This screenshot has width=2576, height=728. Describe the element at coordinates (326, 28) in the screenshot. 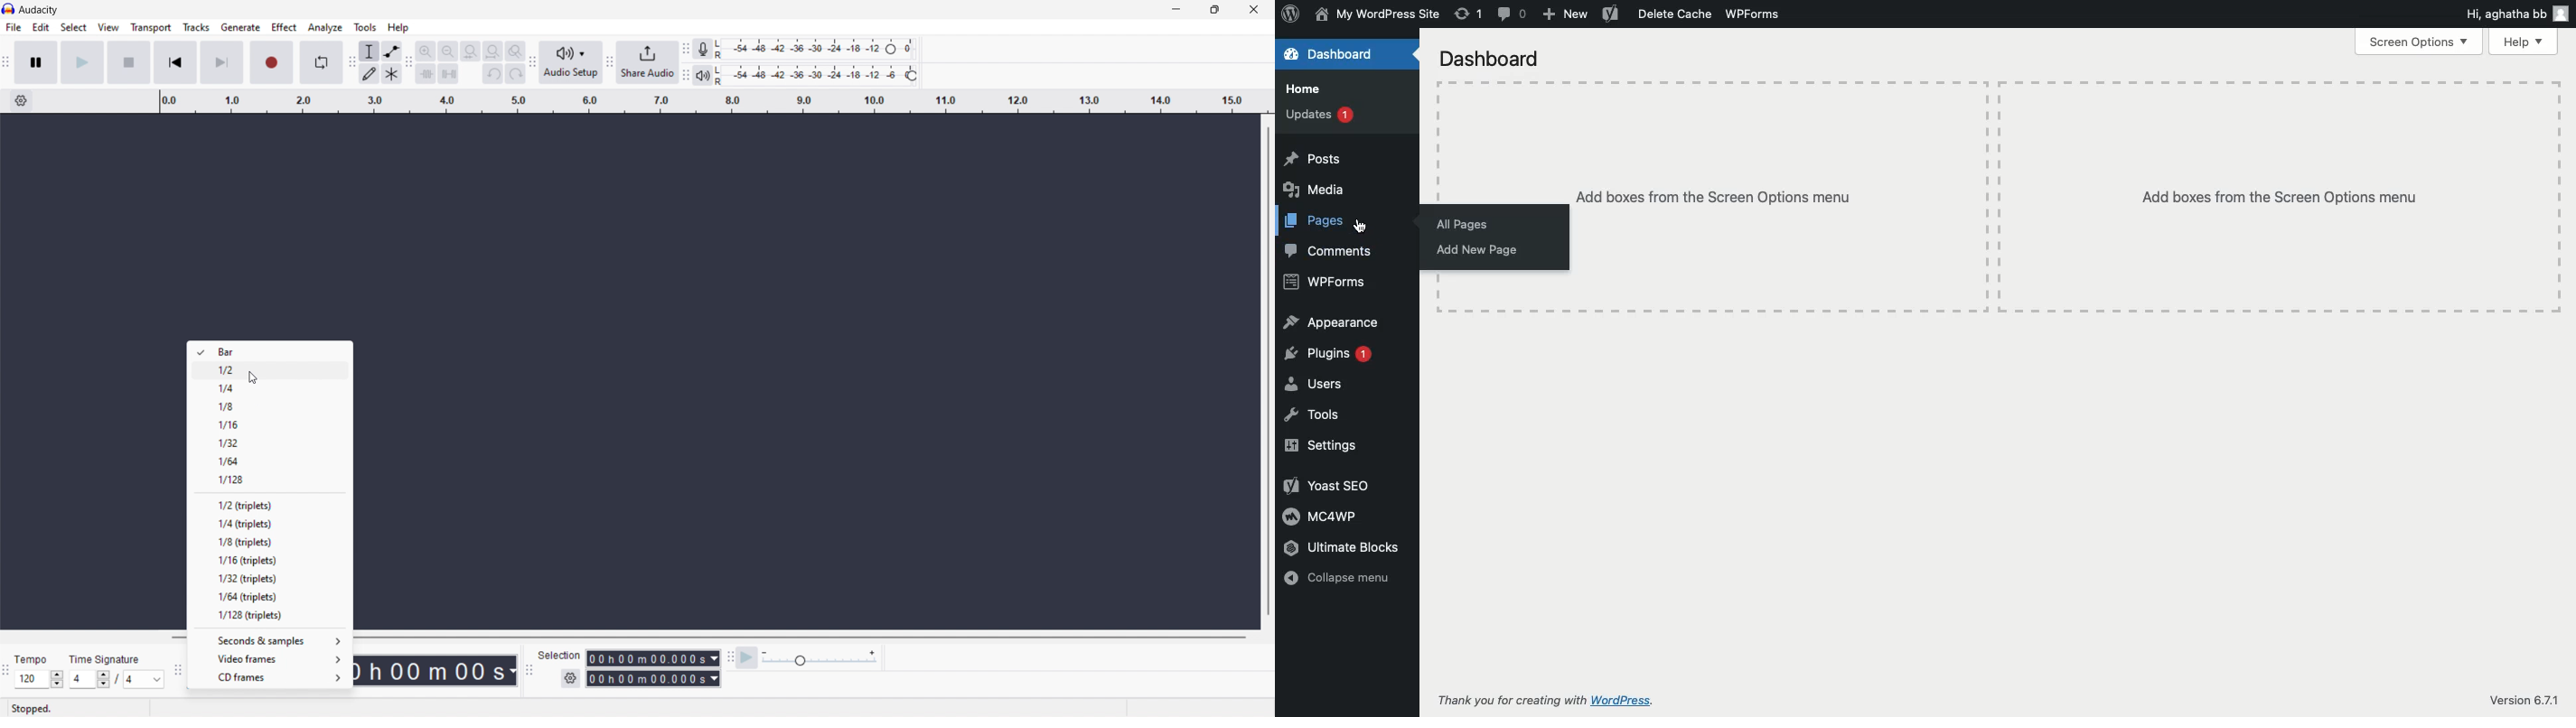

I see `analyze` at that location.